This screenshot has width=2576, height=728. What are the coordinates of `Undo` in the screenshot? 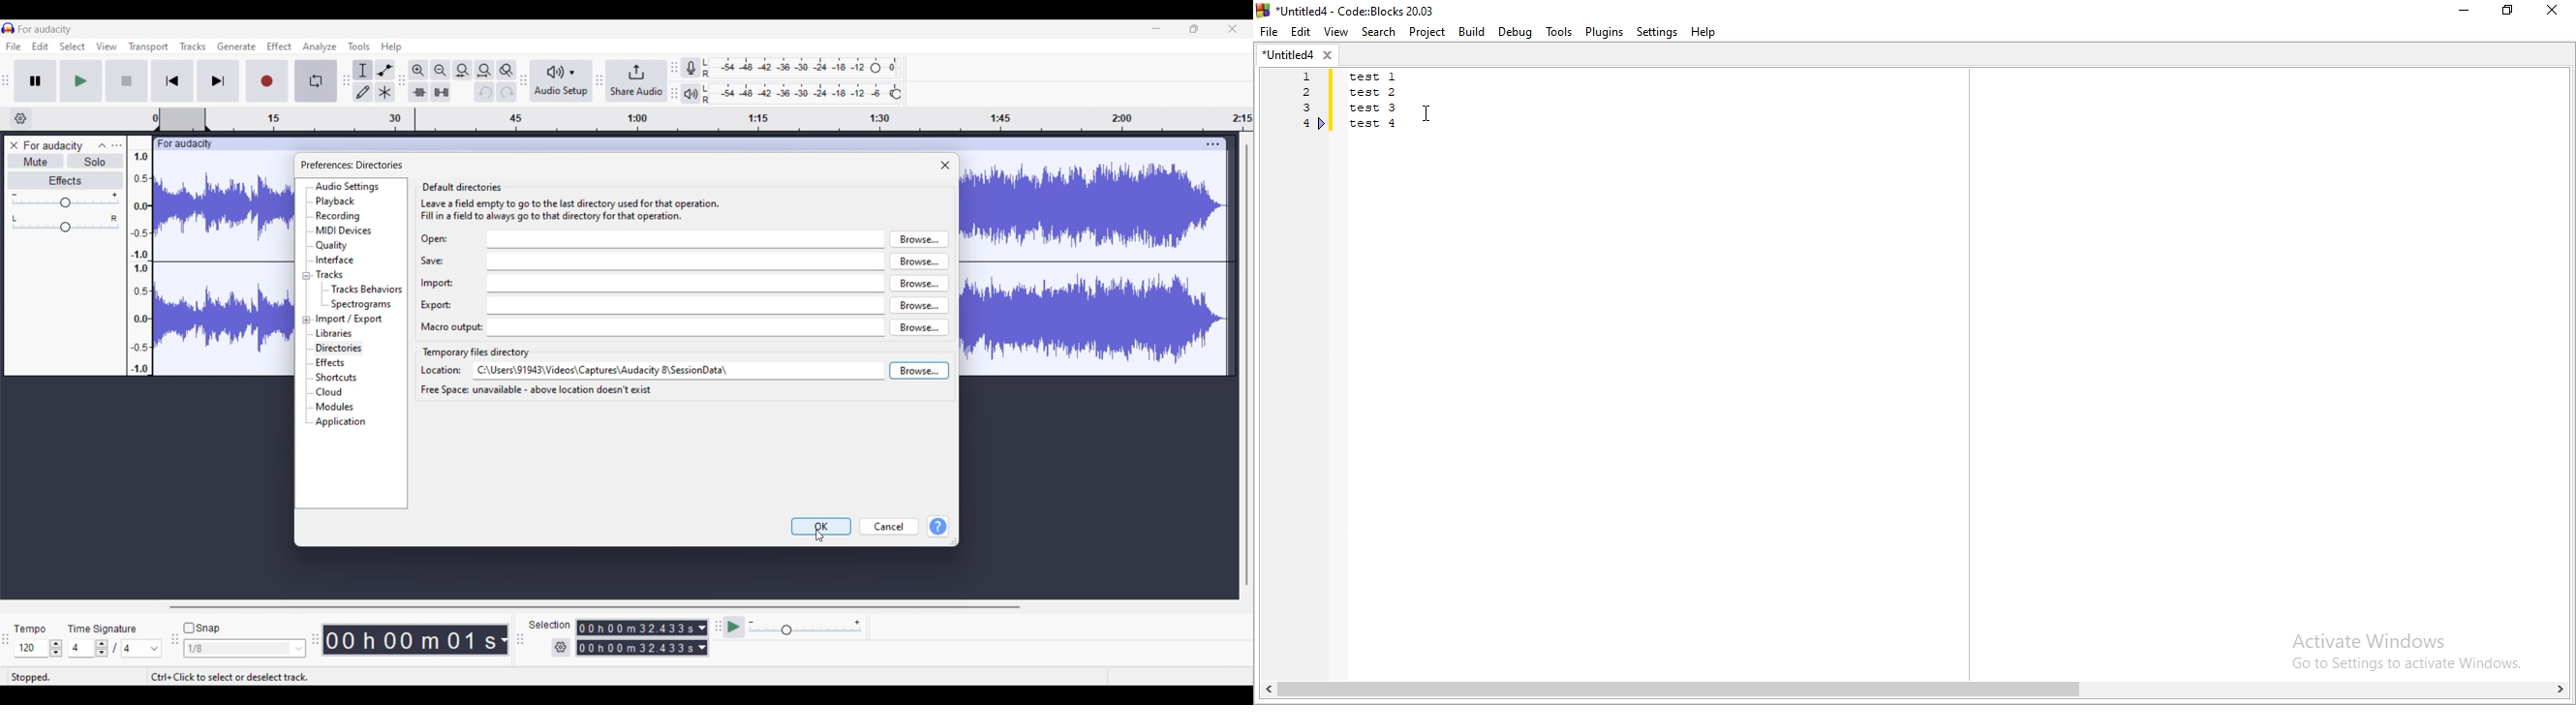 It's located at (485, 92).